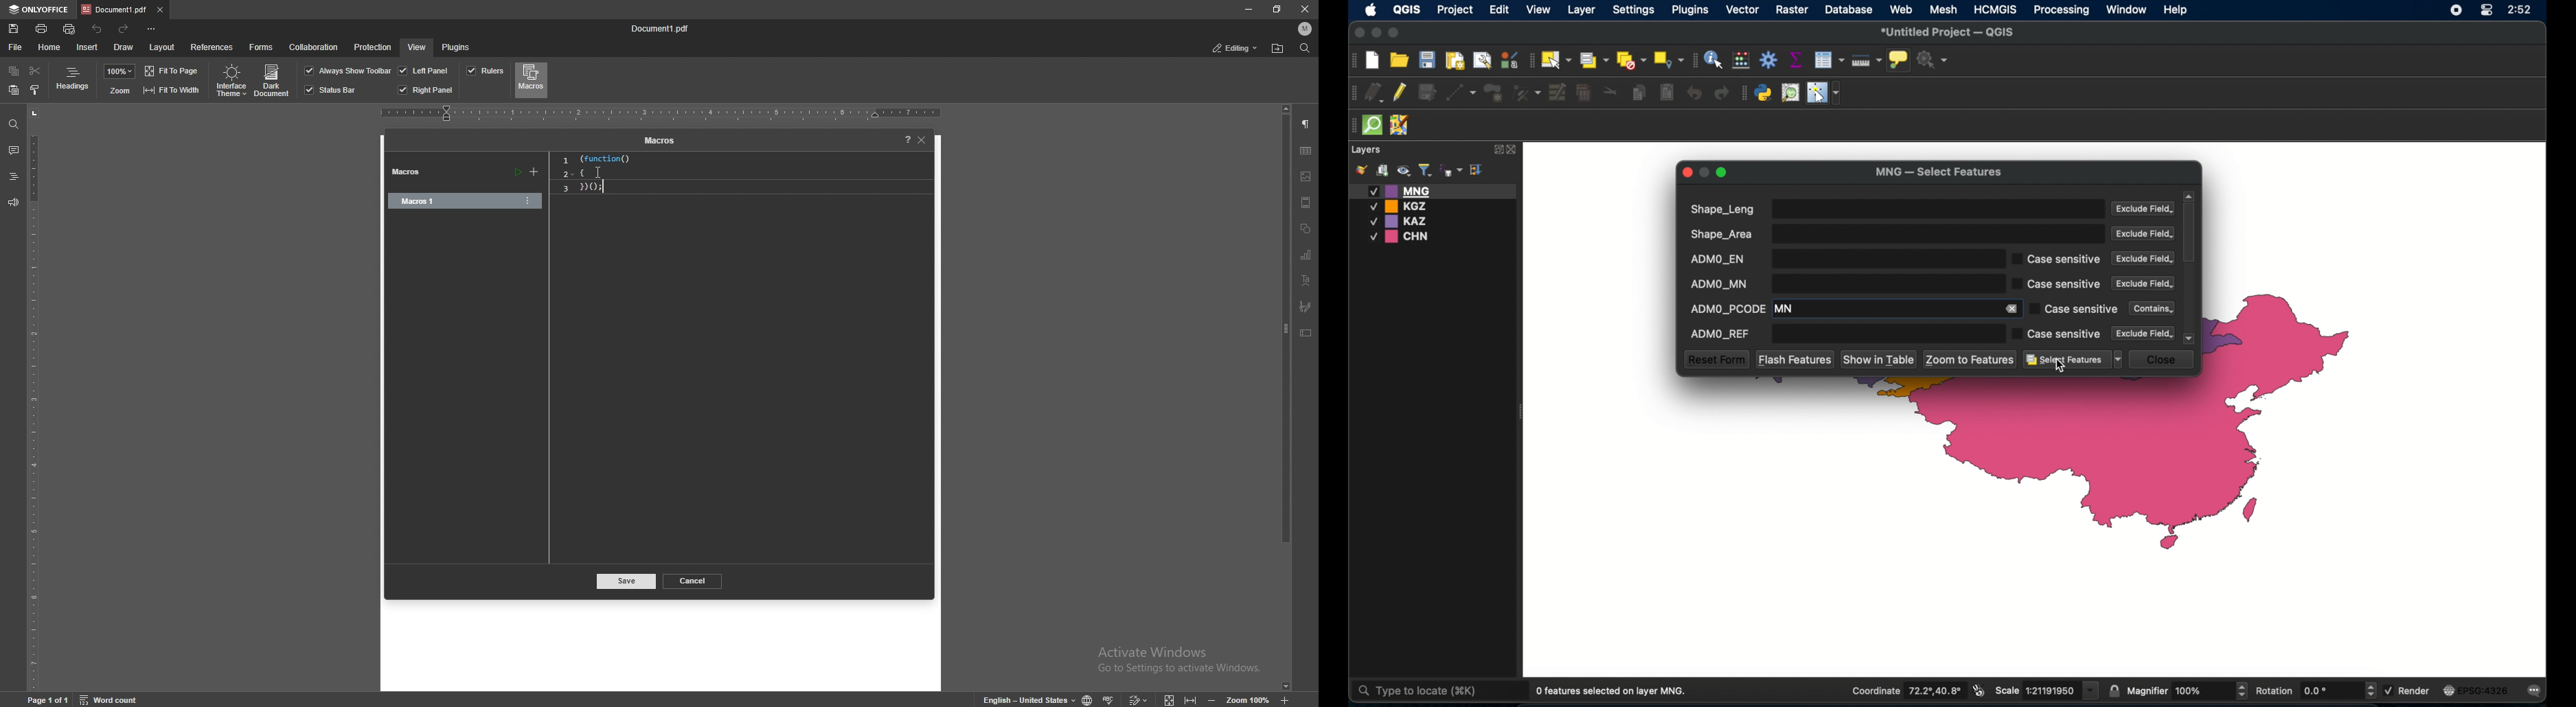  I want to click on help, so click(904, 140).